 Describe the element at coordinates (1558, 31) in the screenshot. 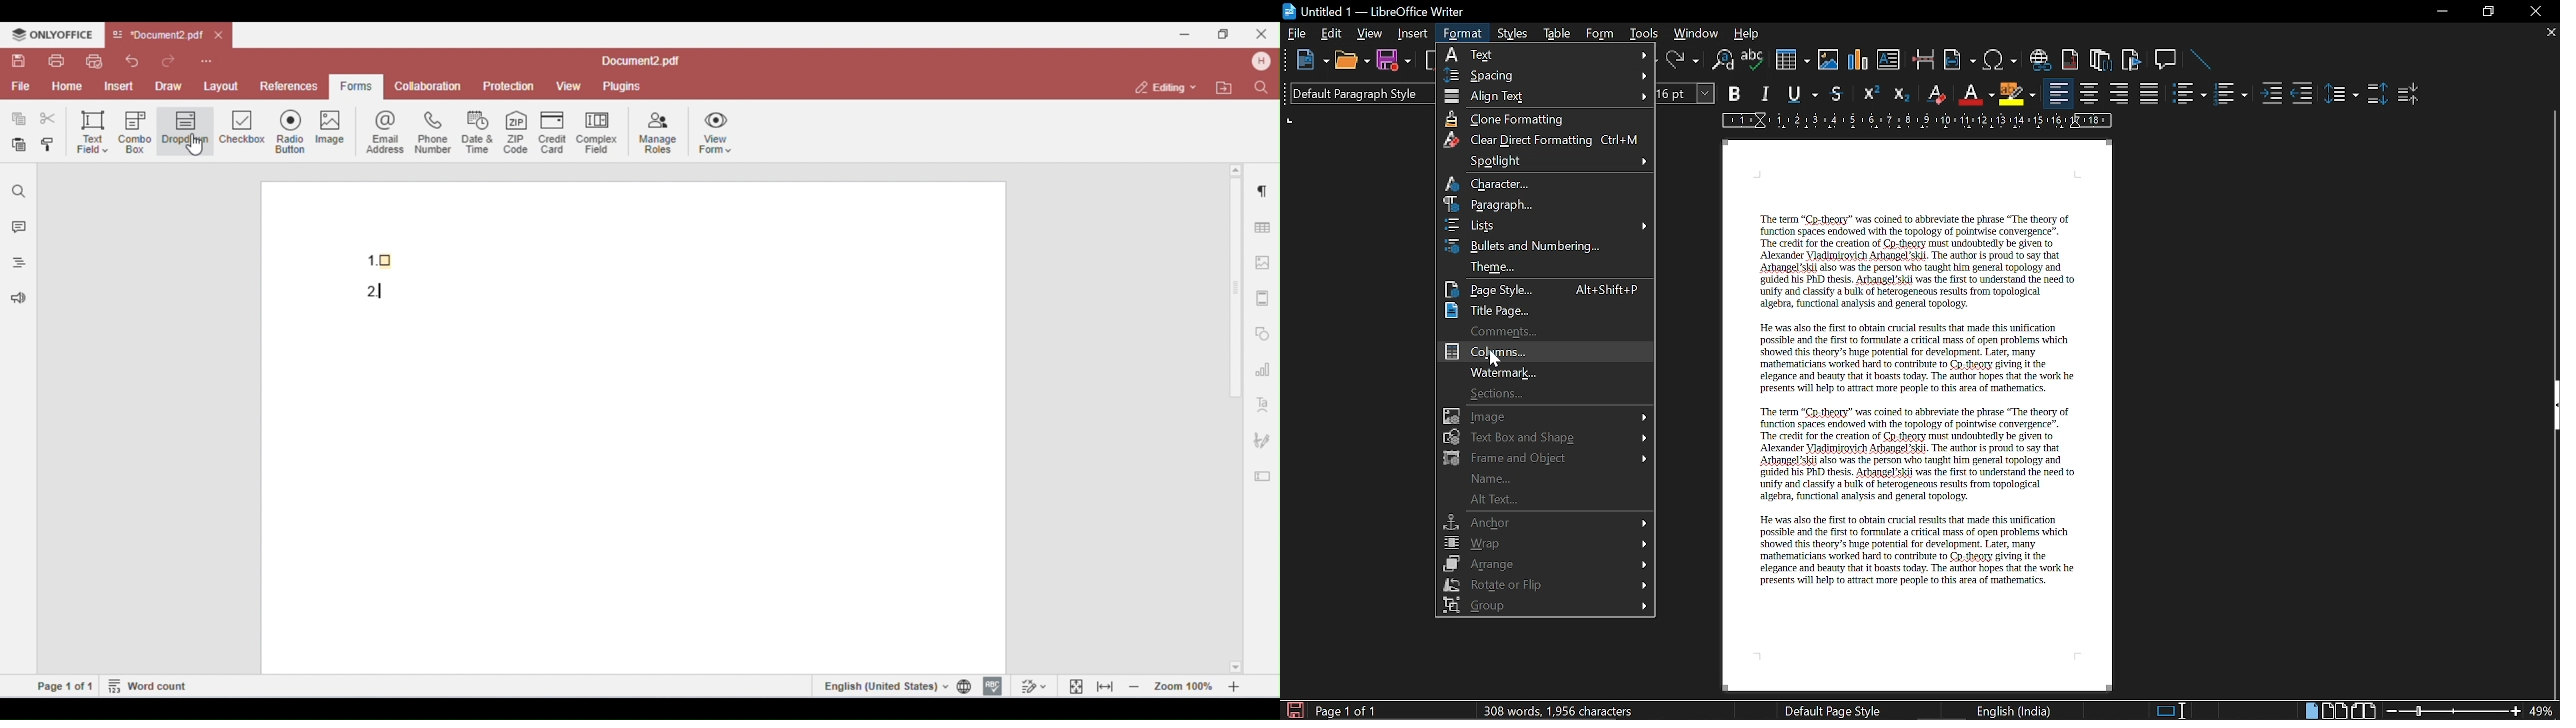

I see `Table` at that location.